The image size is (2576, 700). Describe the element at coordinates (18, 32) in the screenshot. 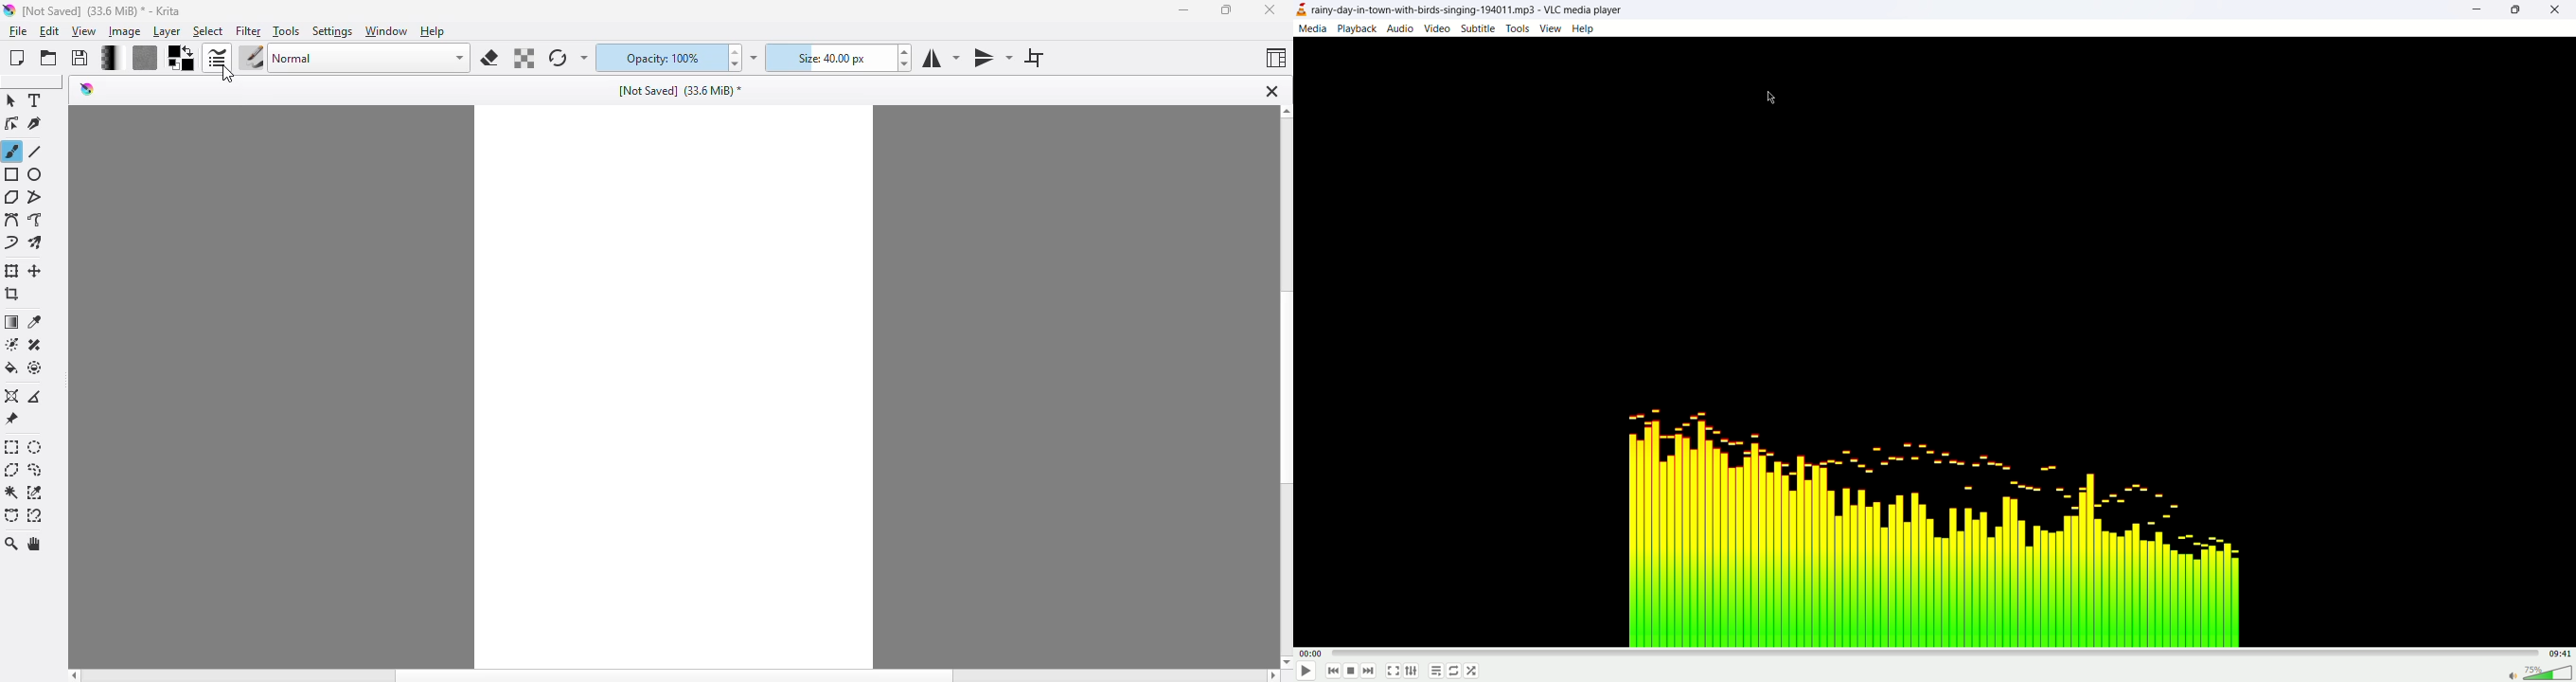

I see `file` at that location.